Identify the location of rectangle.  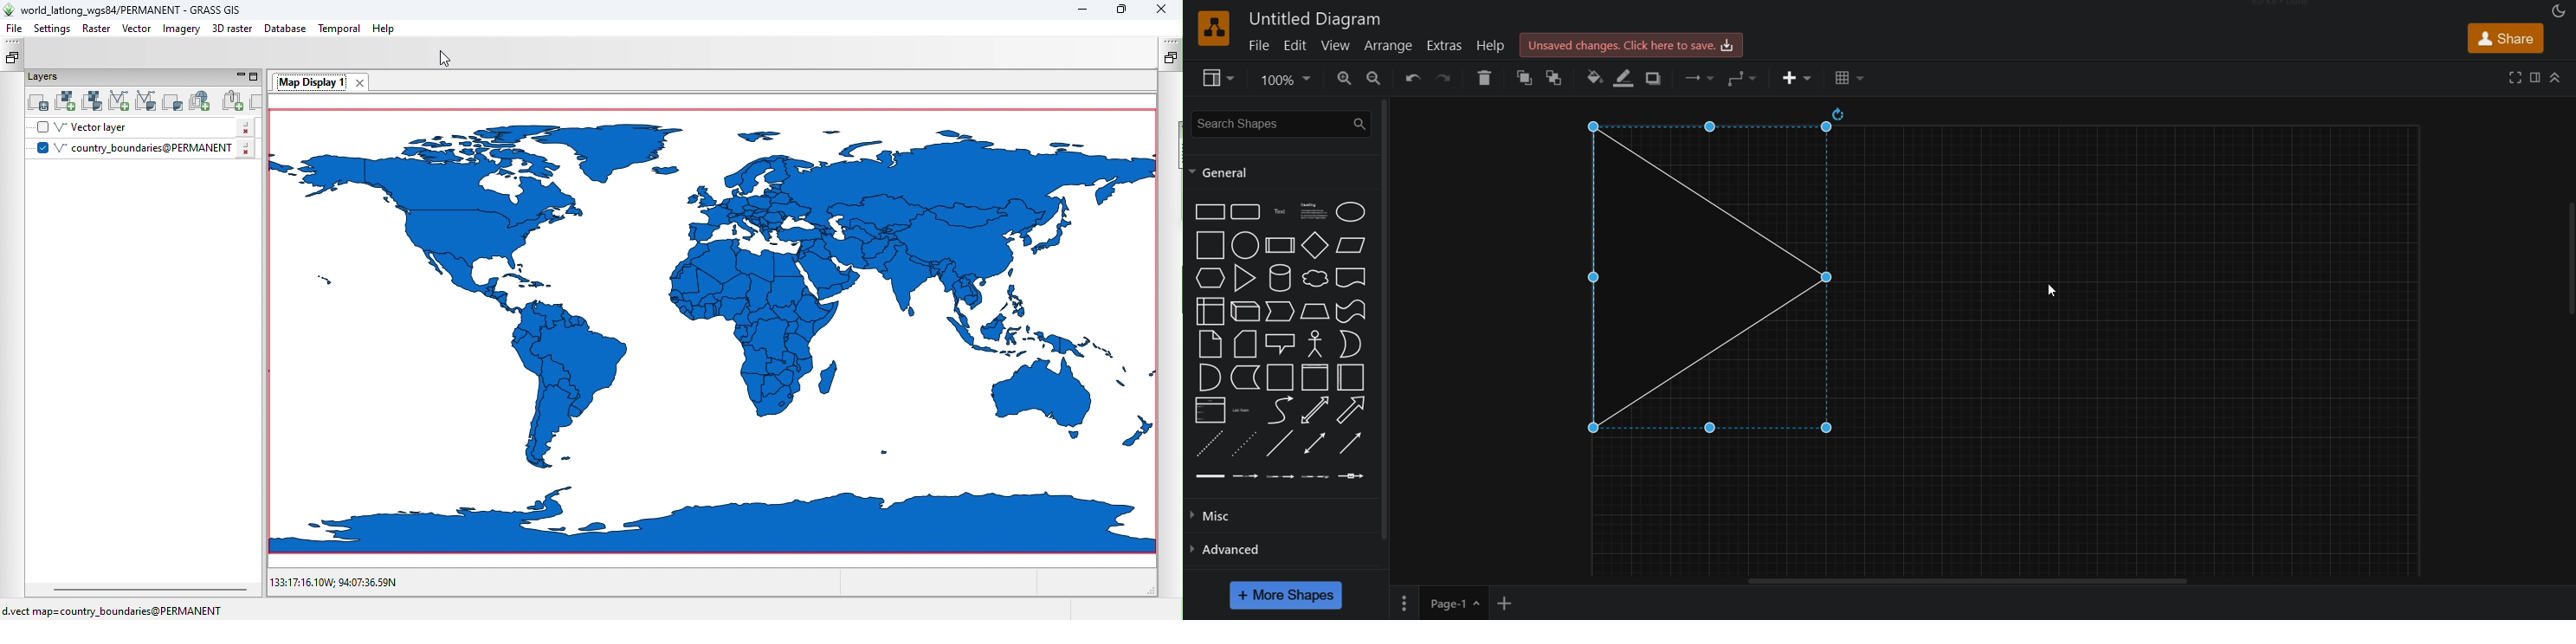
(1210, 212).